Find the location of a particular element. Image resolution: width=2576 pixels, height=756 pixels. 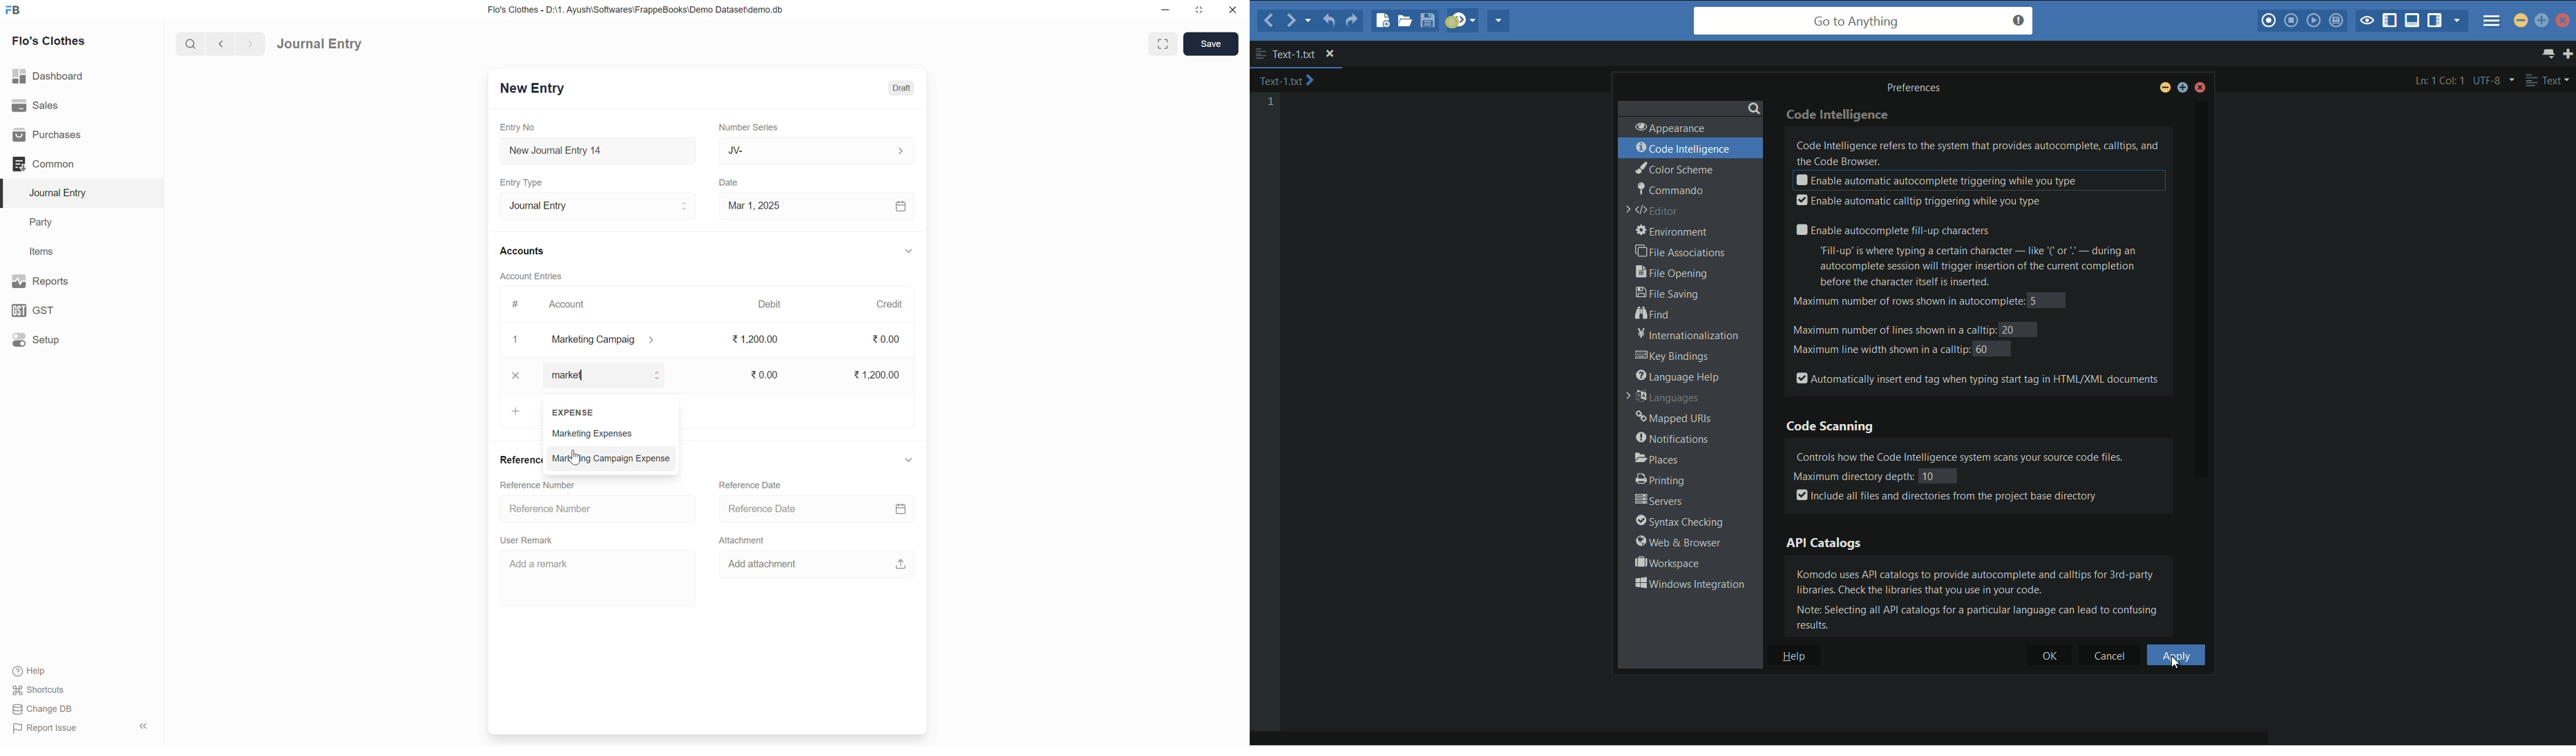

undo is located at coordinates (1327, 21).